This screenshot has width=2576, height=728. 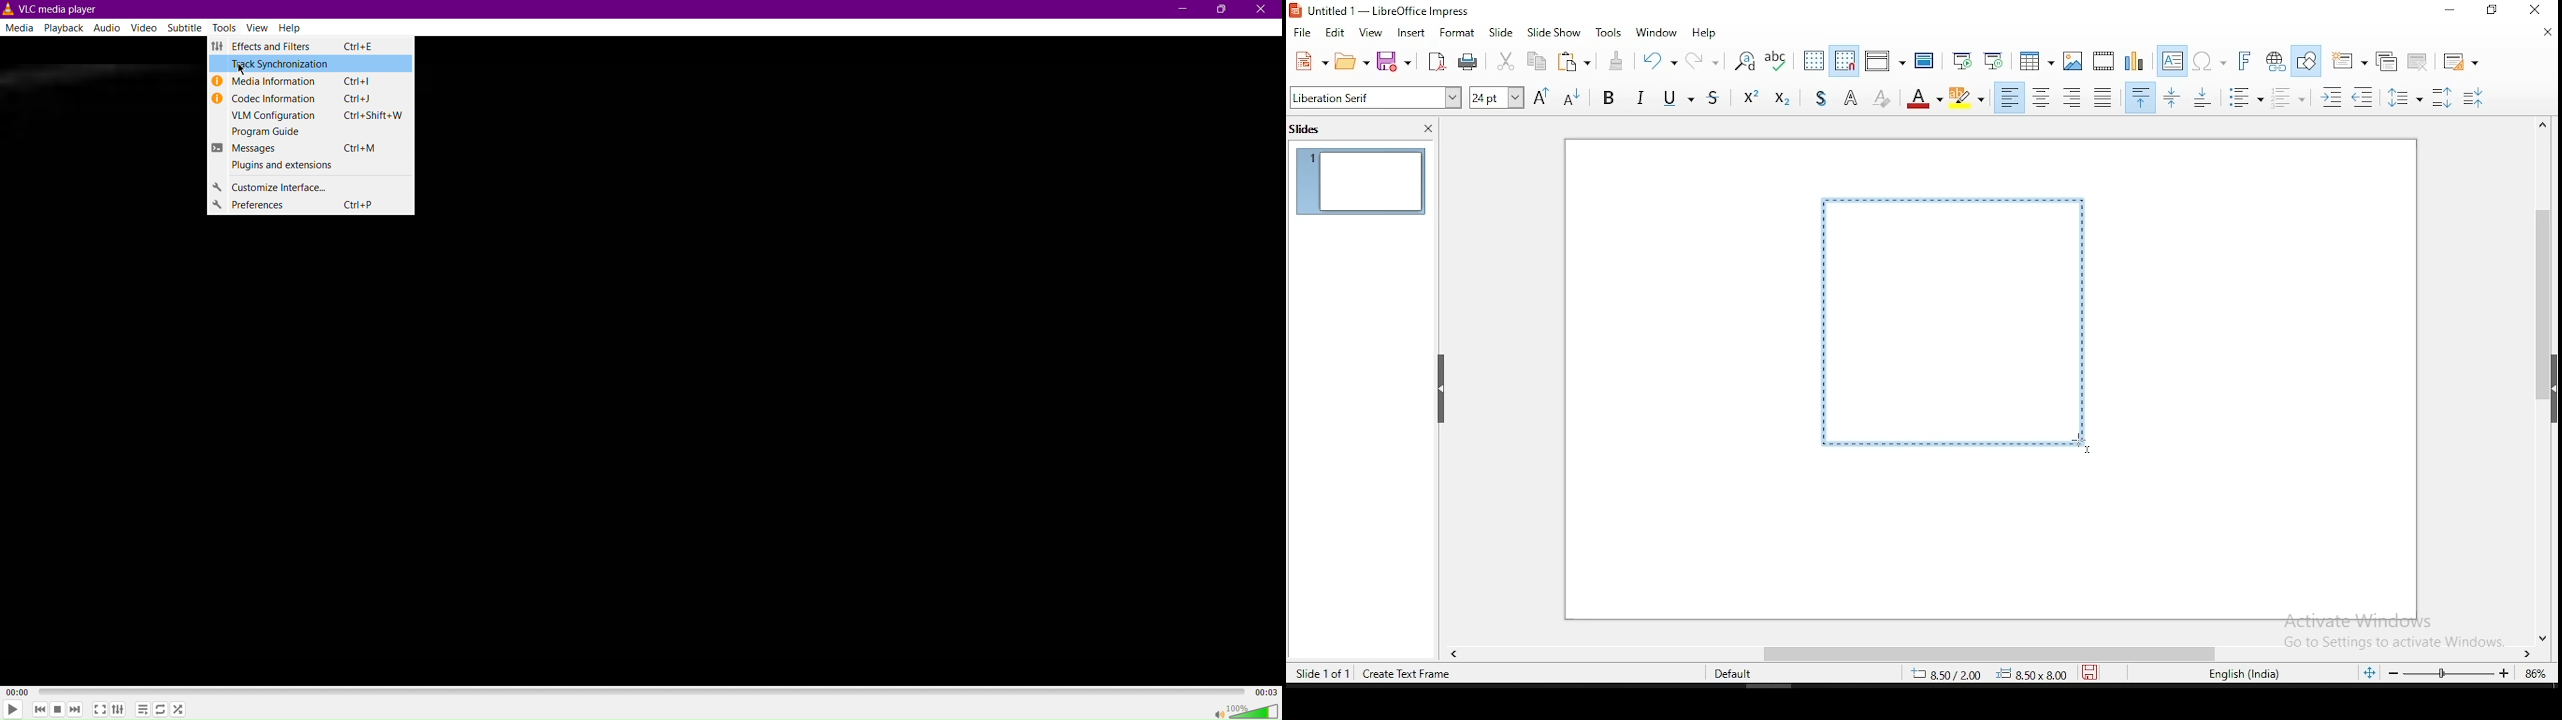 I want to click on insert, so click(x=1413, y=35).